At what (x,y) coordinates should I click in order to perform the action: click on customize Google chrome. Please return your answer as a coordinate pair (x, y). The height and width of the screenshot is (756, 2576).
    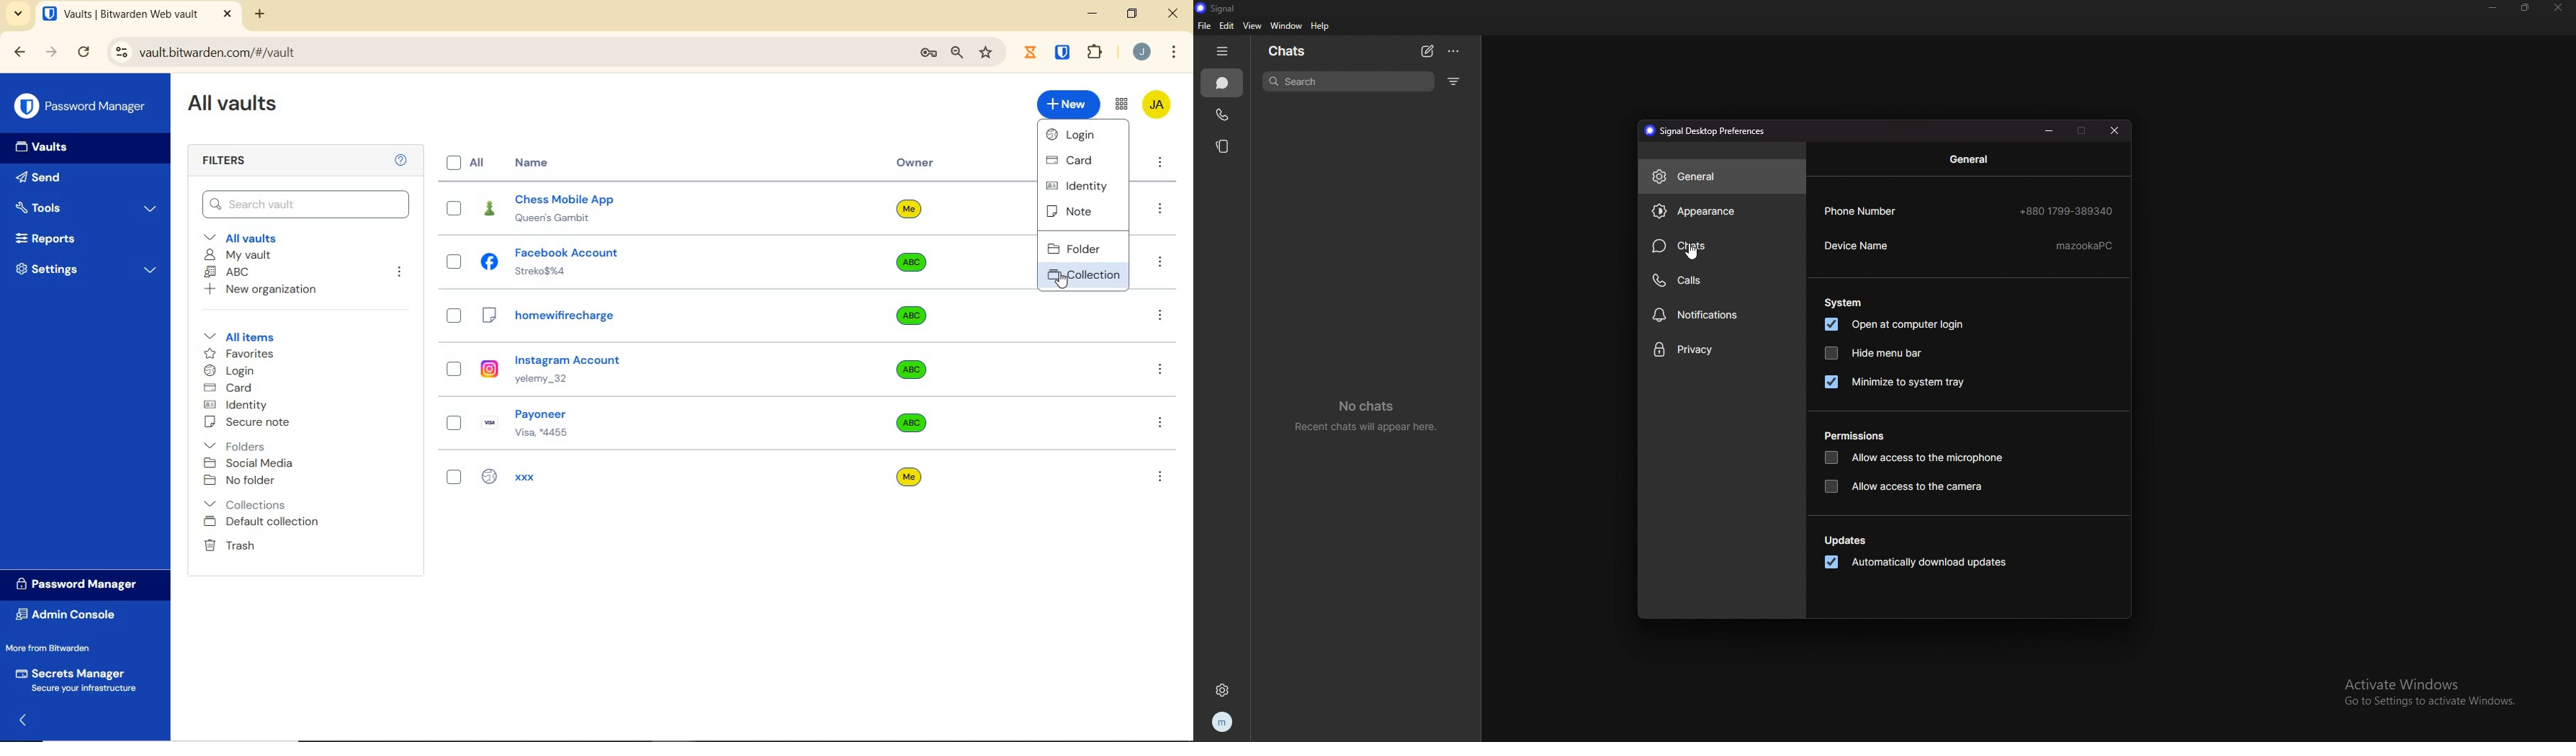
    Looking at the image, I should click on (1174, 52).